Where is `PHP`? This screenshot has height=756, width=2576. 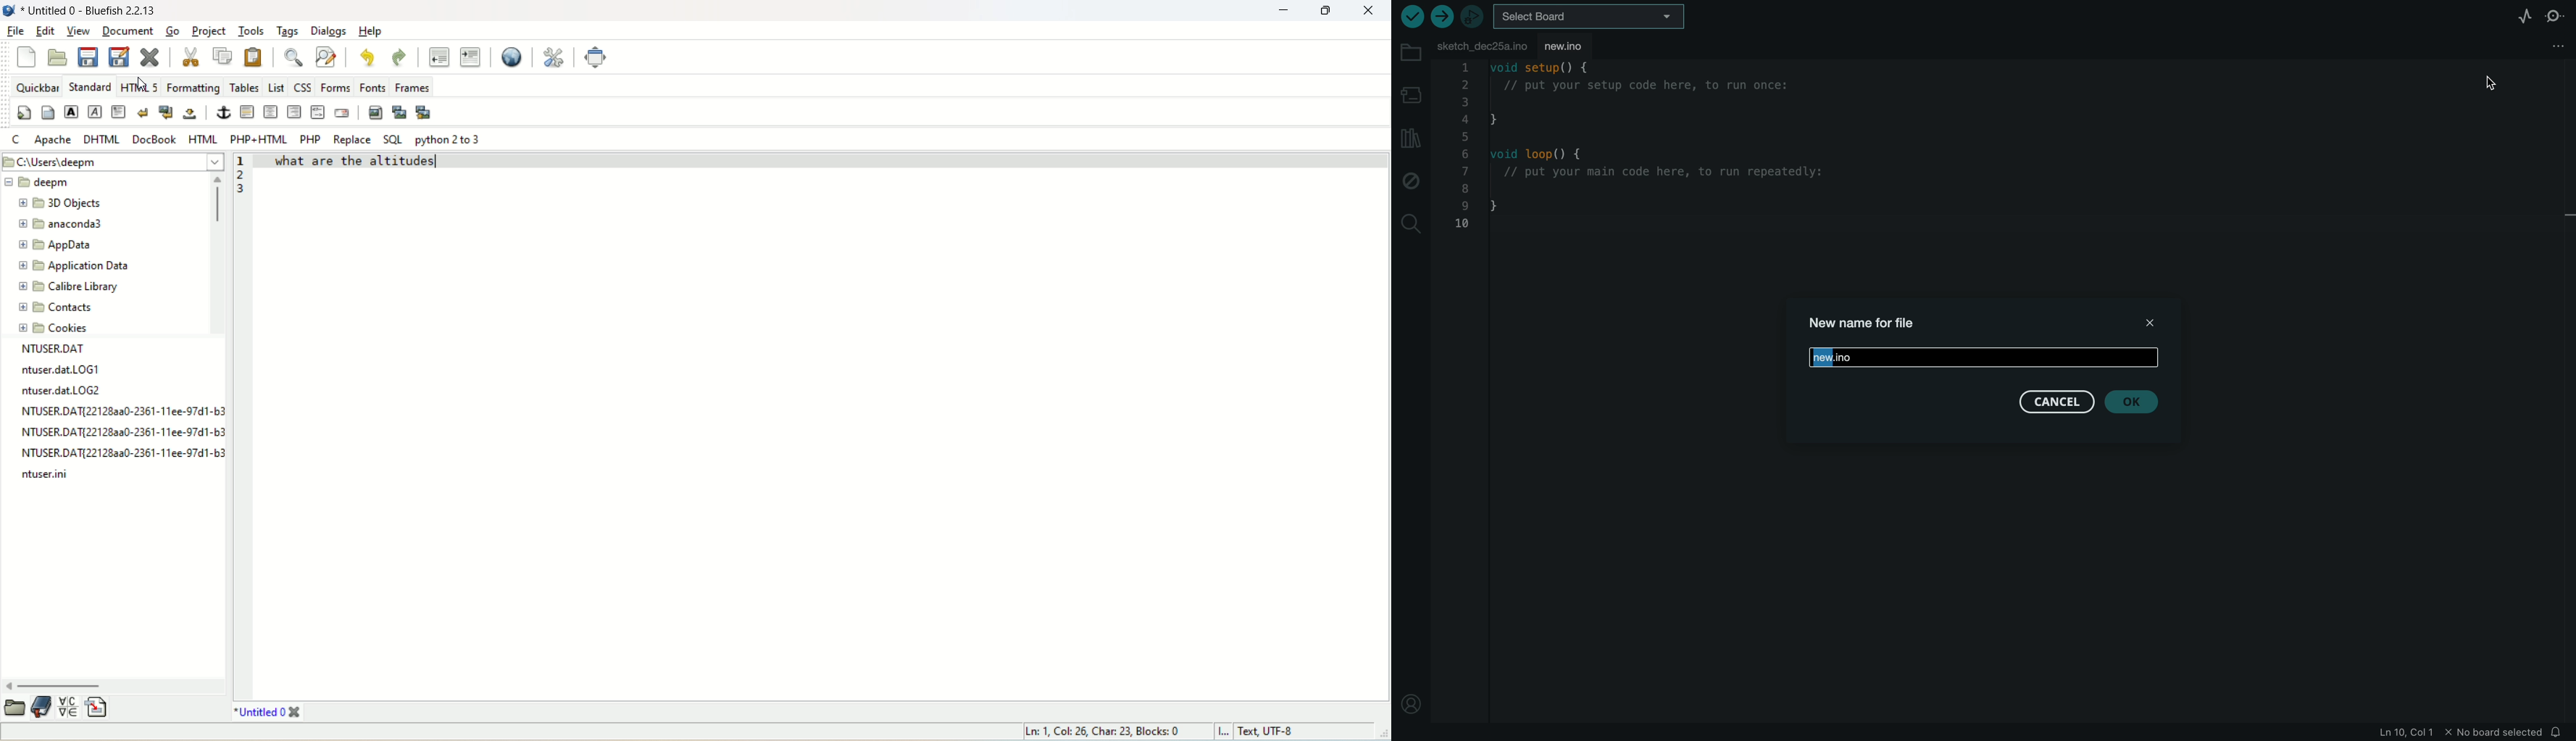 PHP is located at coordinates (312, 138).